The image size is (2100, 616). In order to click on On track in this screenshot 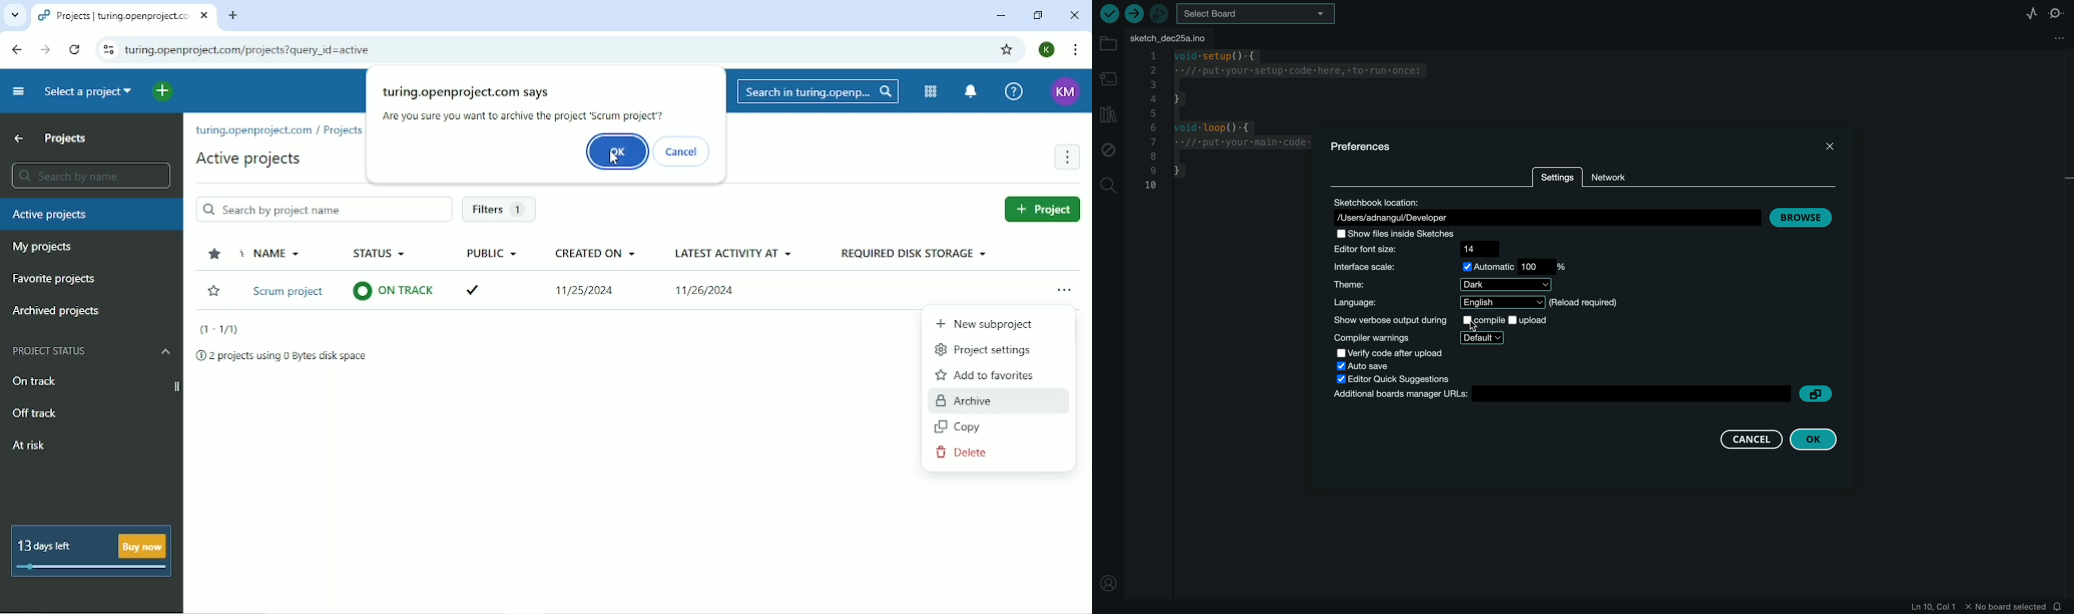, I will do `click(95, 383)`.